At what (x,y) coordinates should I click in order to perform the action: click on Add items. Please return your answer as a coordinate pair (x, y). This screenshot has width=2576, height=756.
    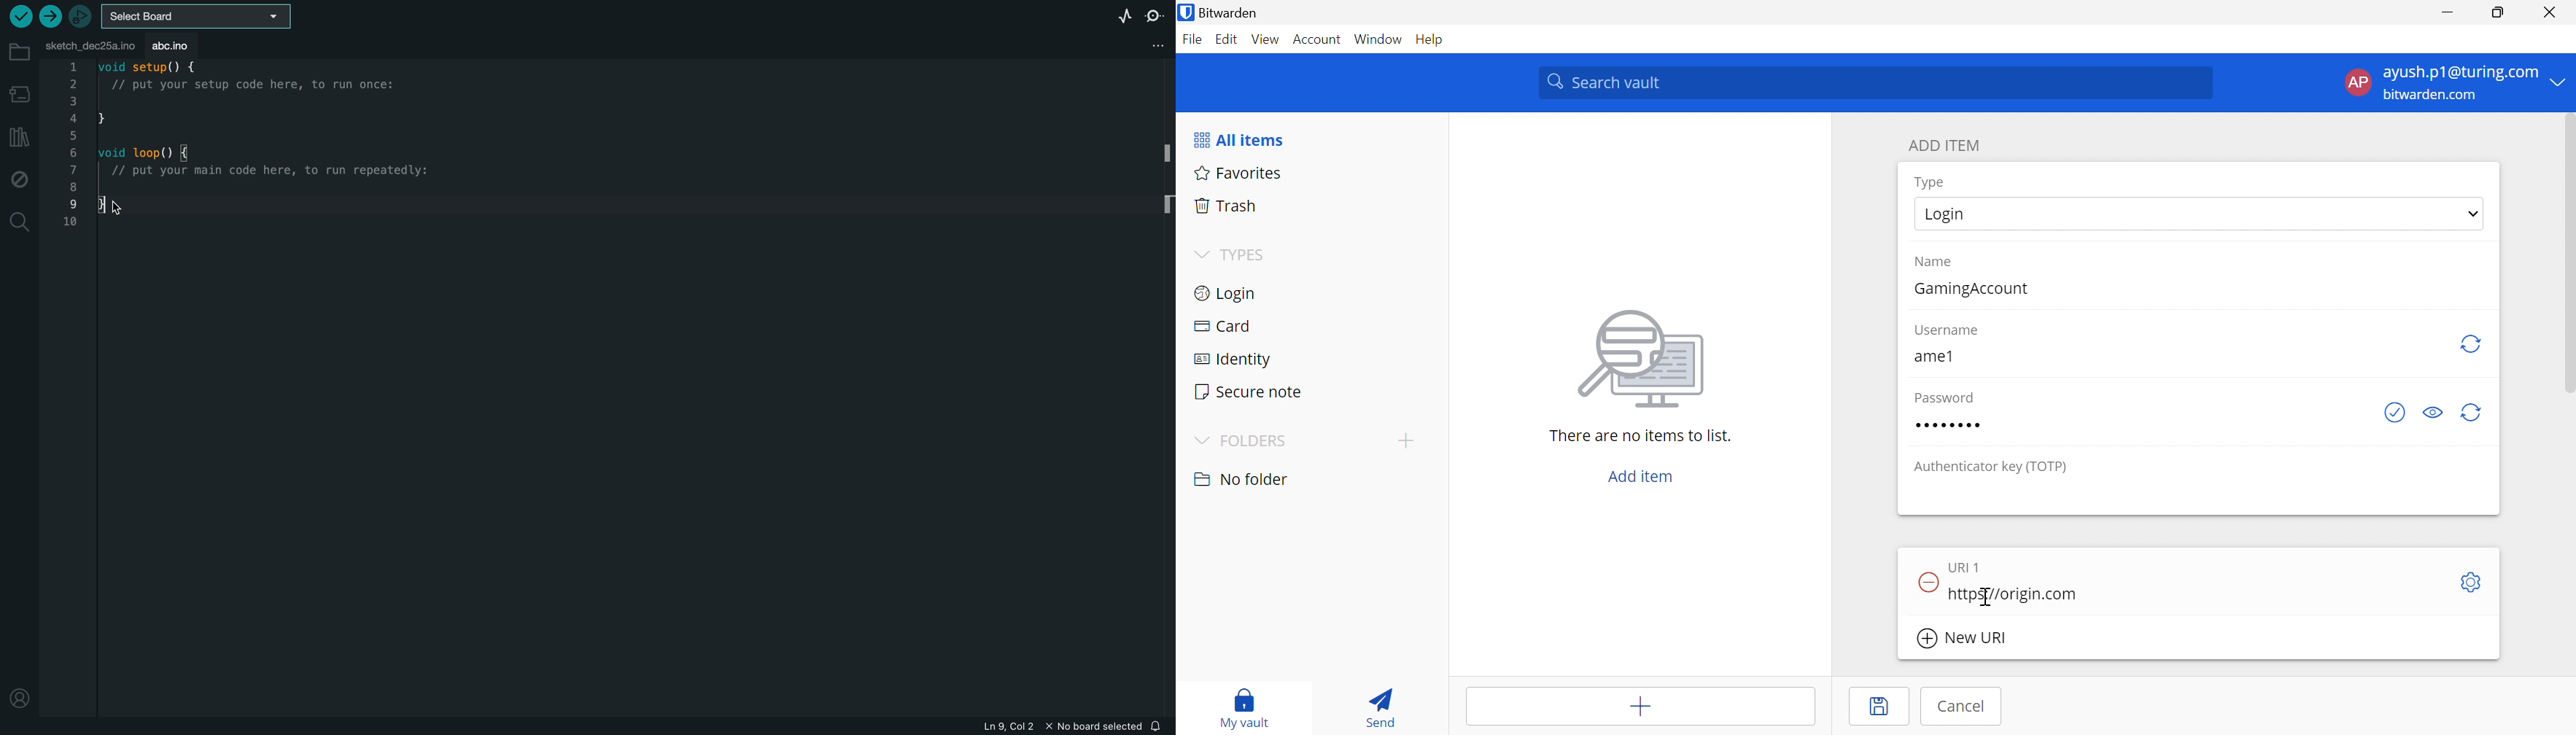
    Looking at the image, I should click on (1638, 707).